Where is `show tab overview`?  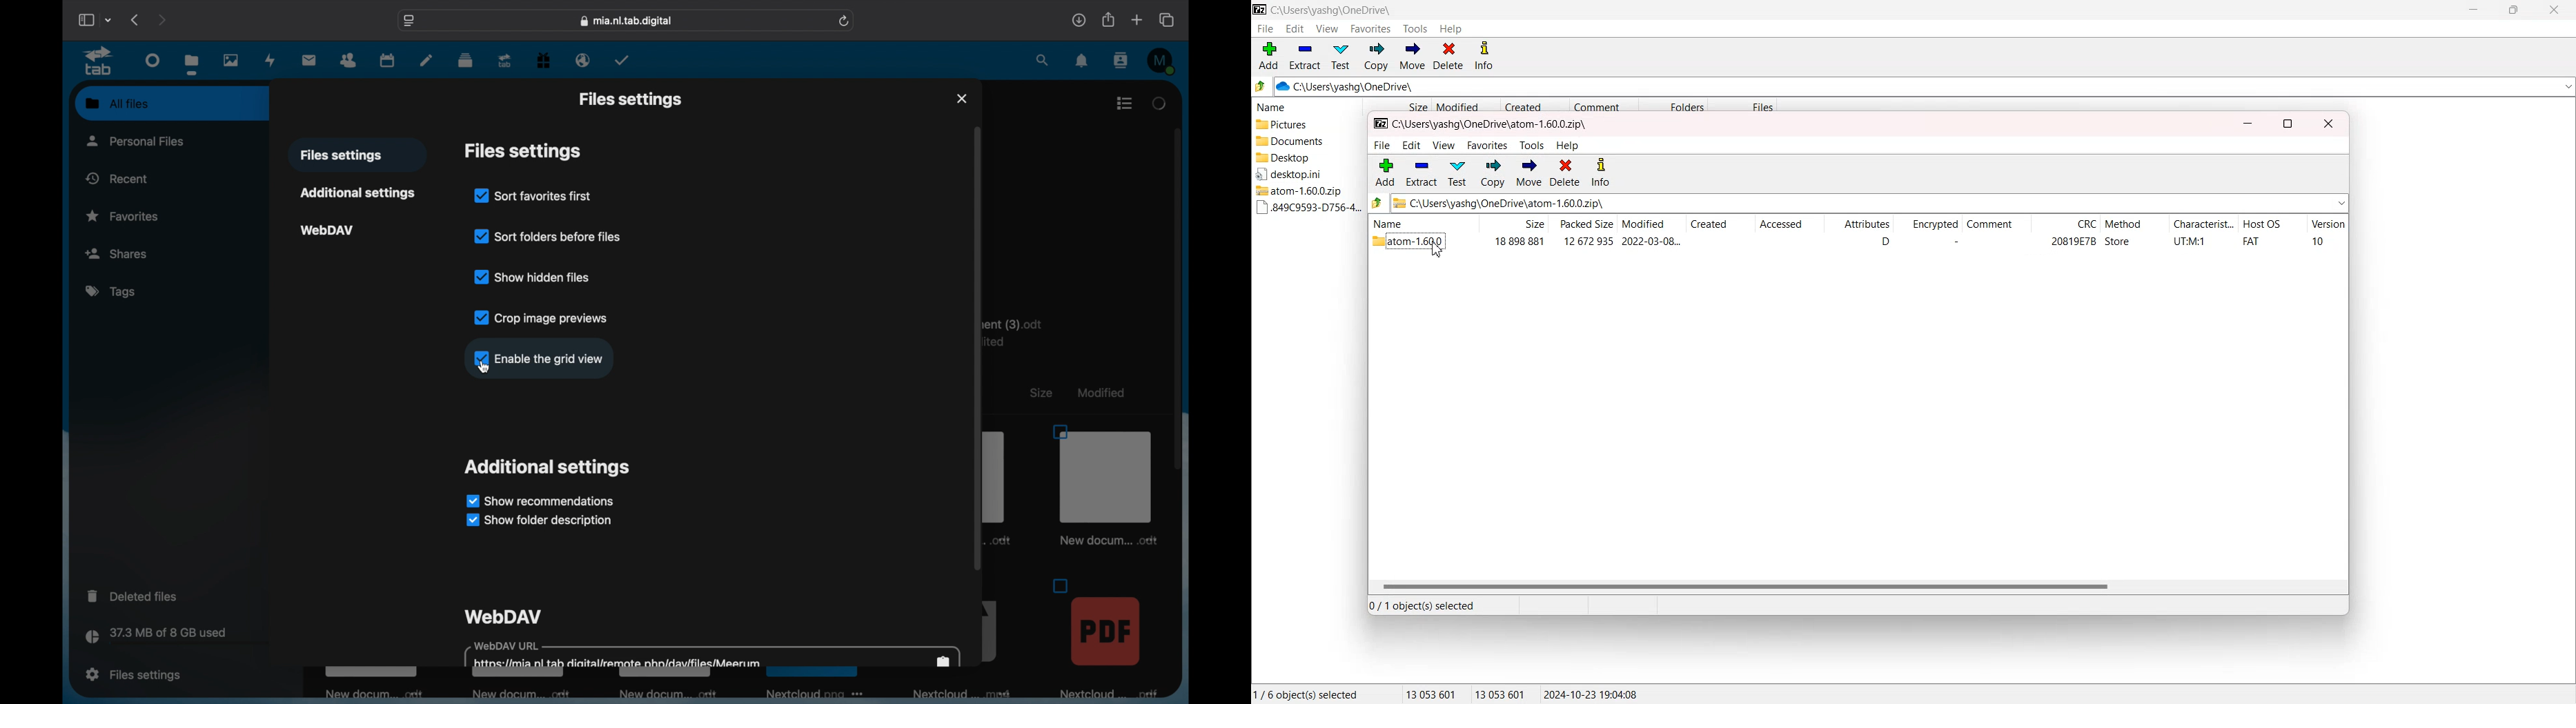 show tab overview is located at coordinates (1168, 20).